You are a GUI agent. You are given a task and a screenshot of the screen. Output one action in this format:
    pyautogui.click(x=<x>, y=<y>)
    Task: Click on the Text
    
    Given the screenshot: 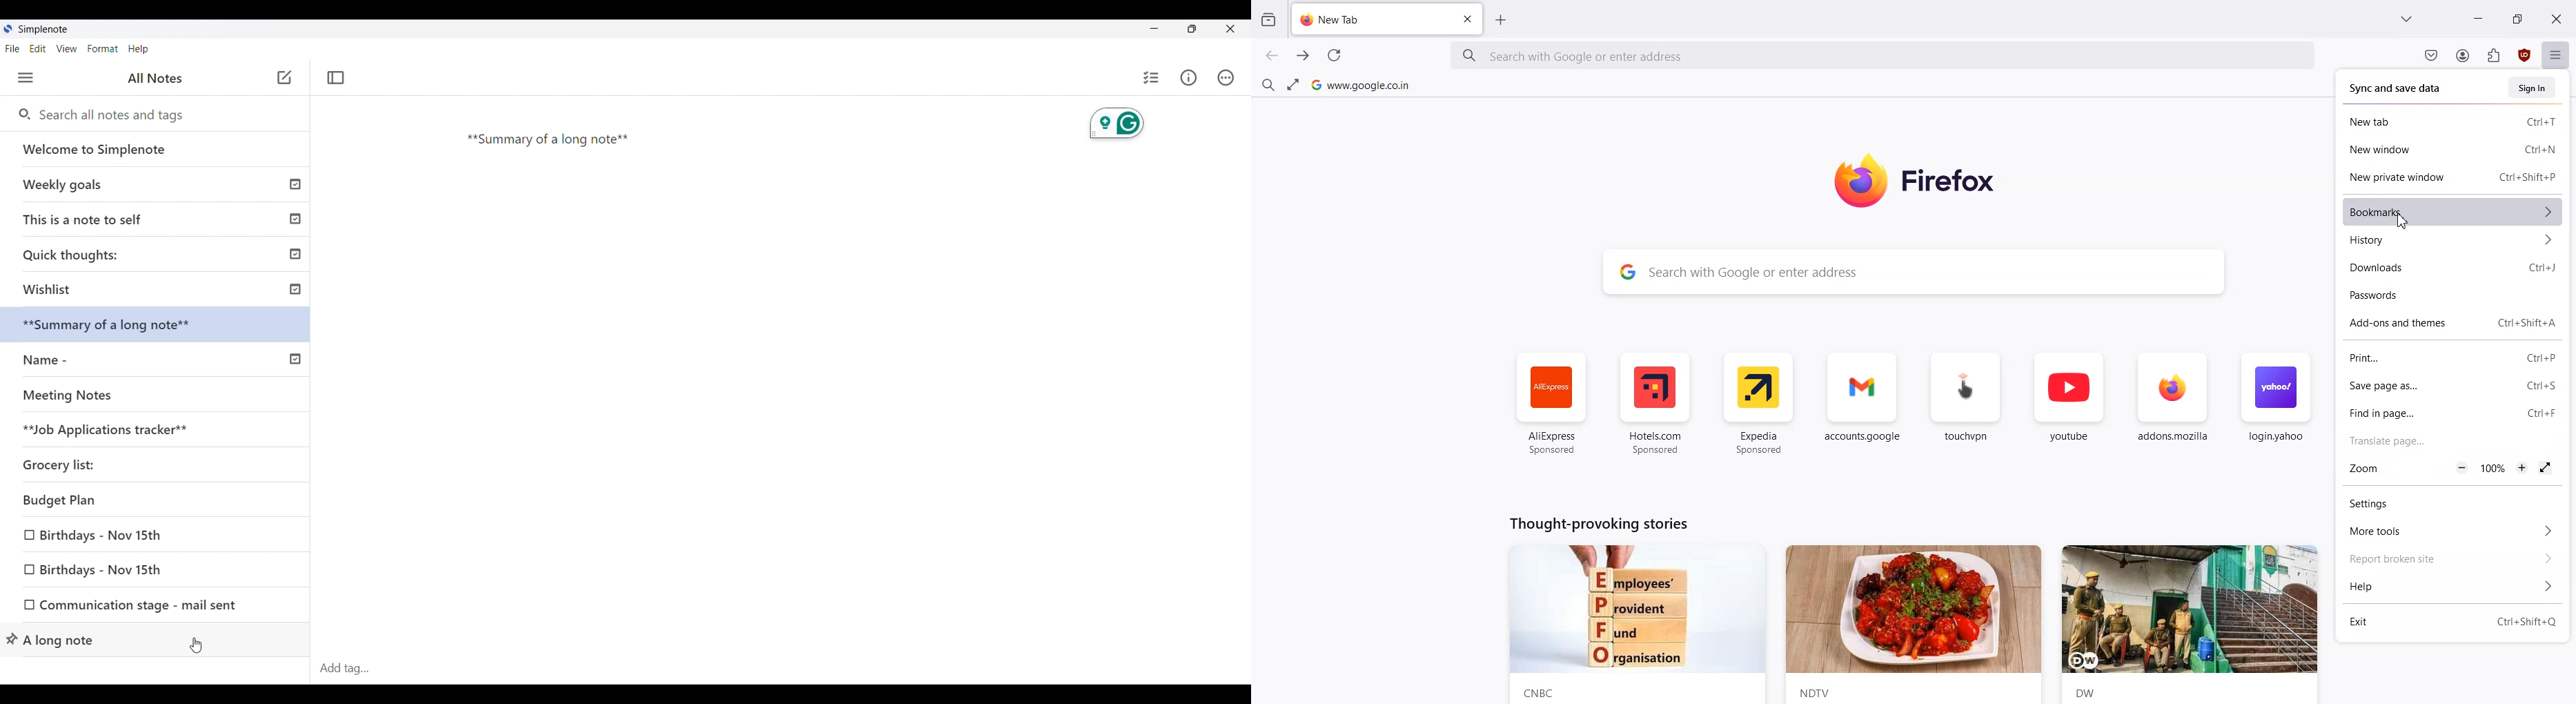 What is the action you would take?
    pyautogui.click(x=1596, y=522)
    